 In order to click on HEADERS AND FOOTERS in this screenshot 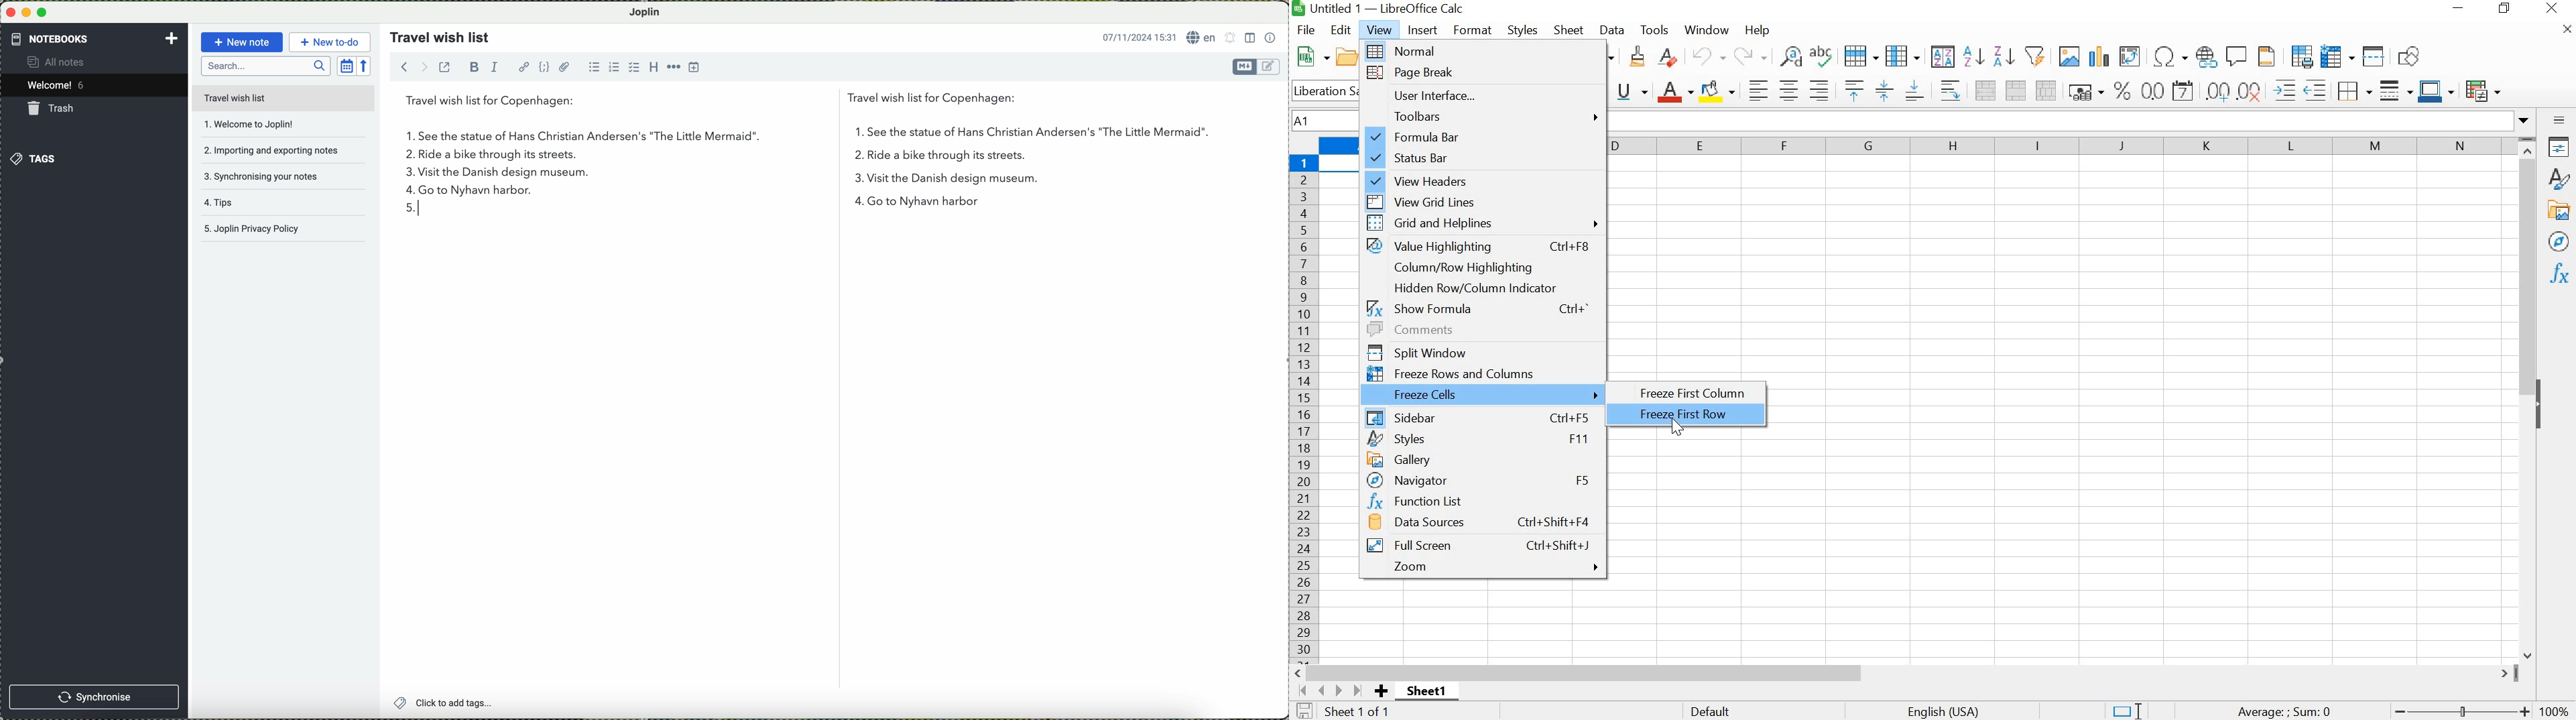, I will do `click(2270, 57)`.